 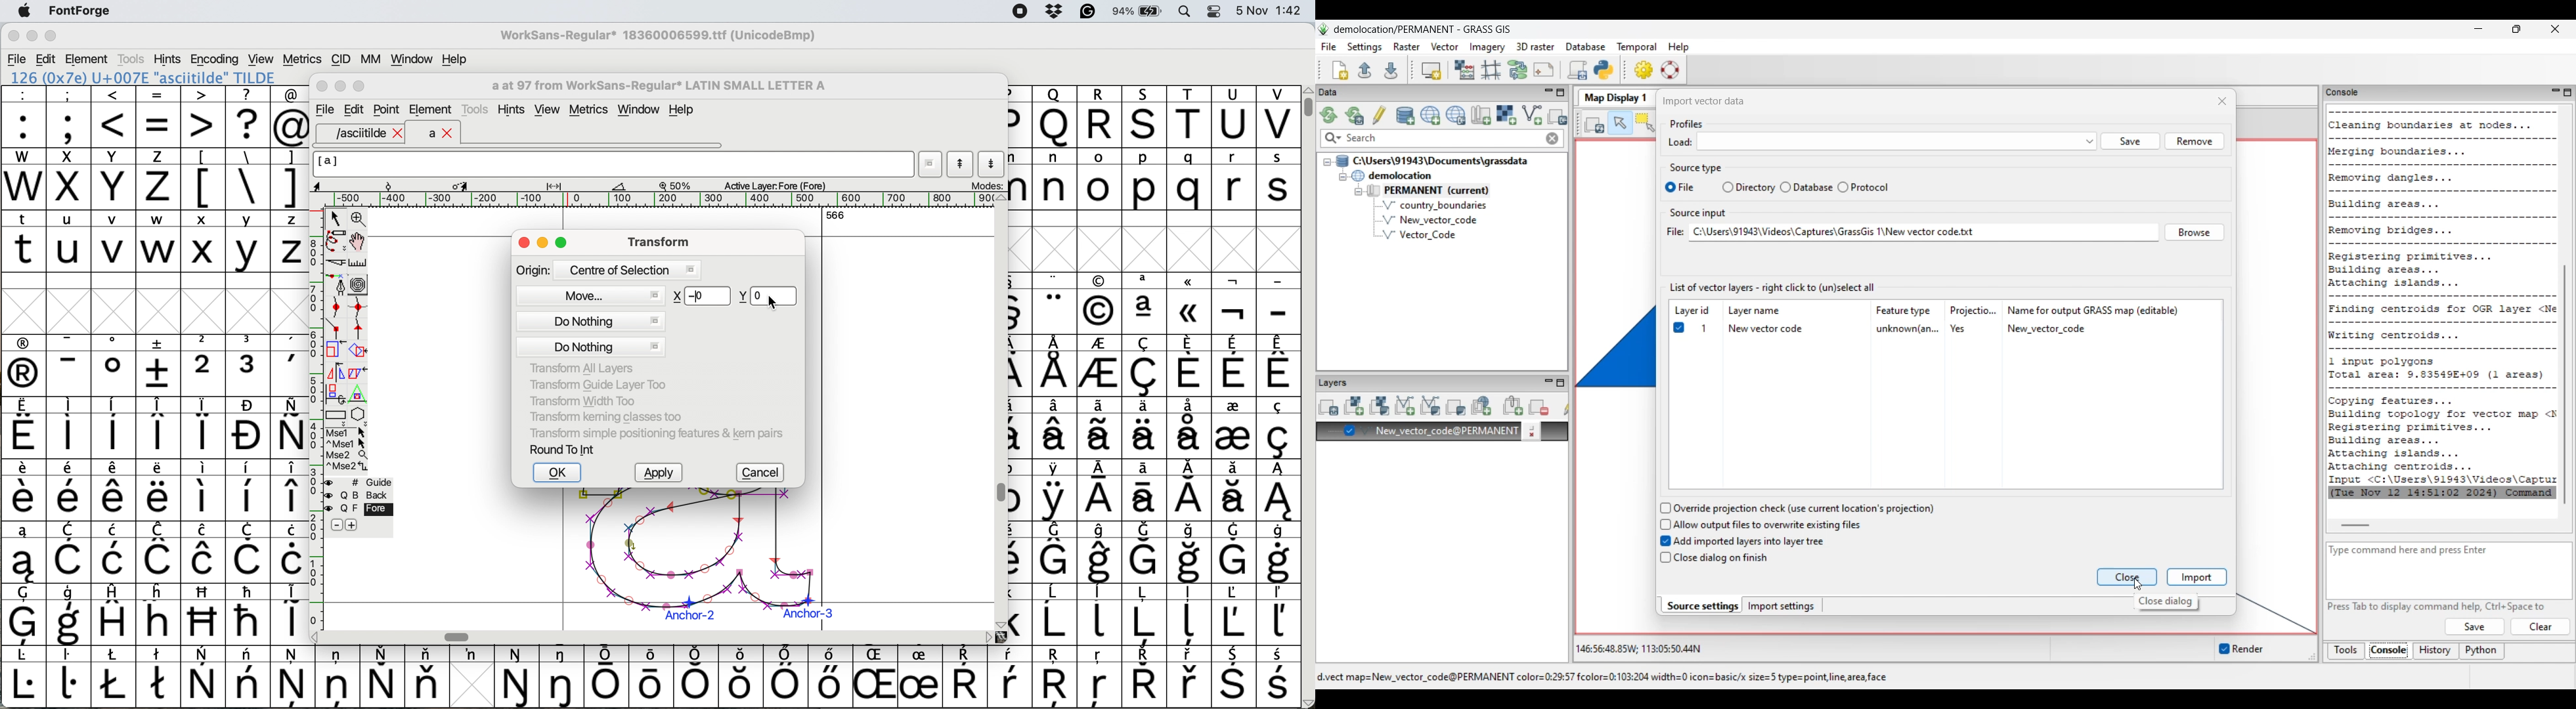 I want to click on add a curve point vertically or horizontally, so click(x=361, y=307).